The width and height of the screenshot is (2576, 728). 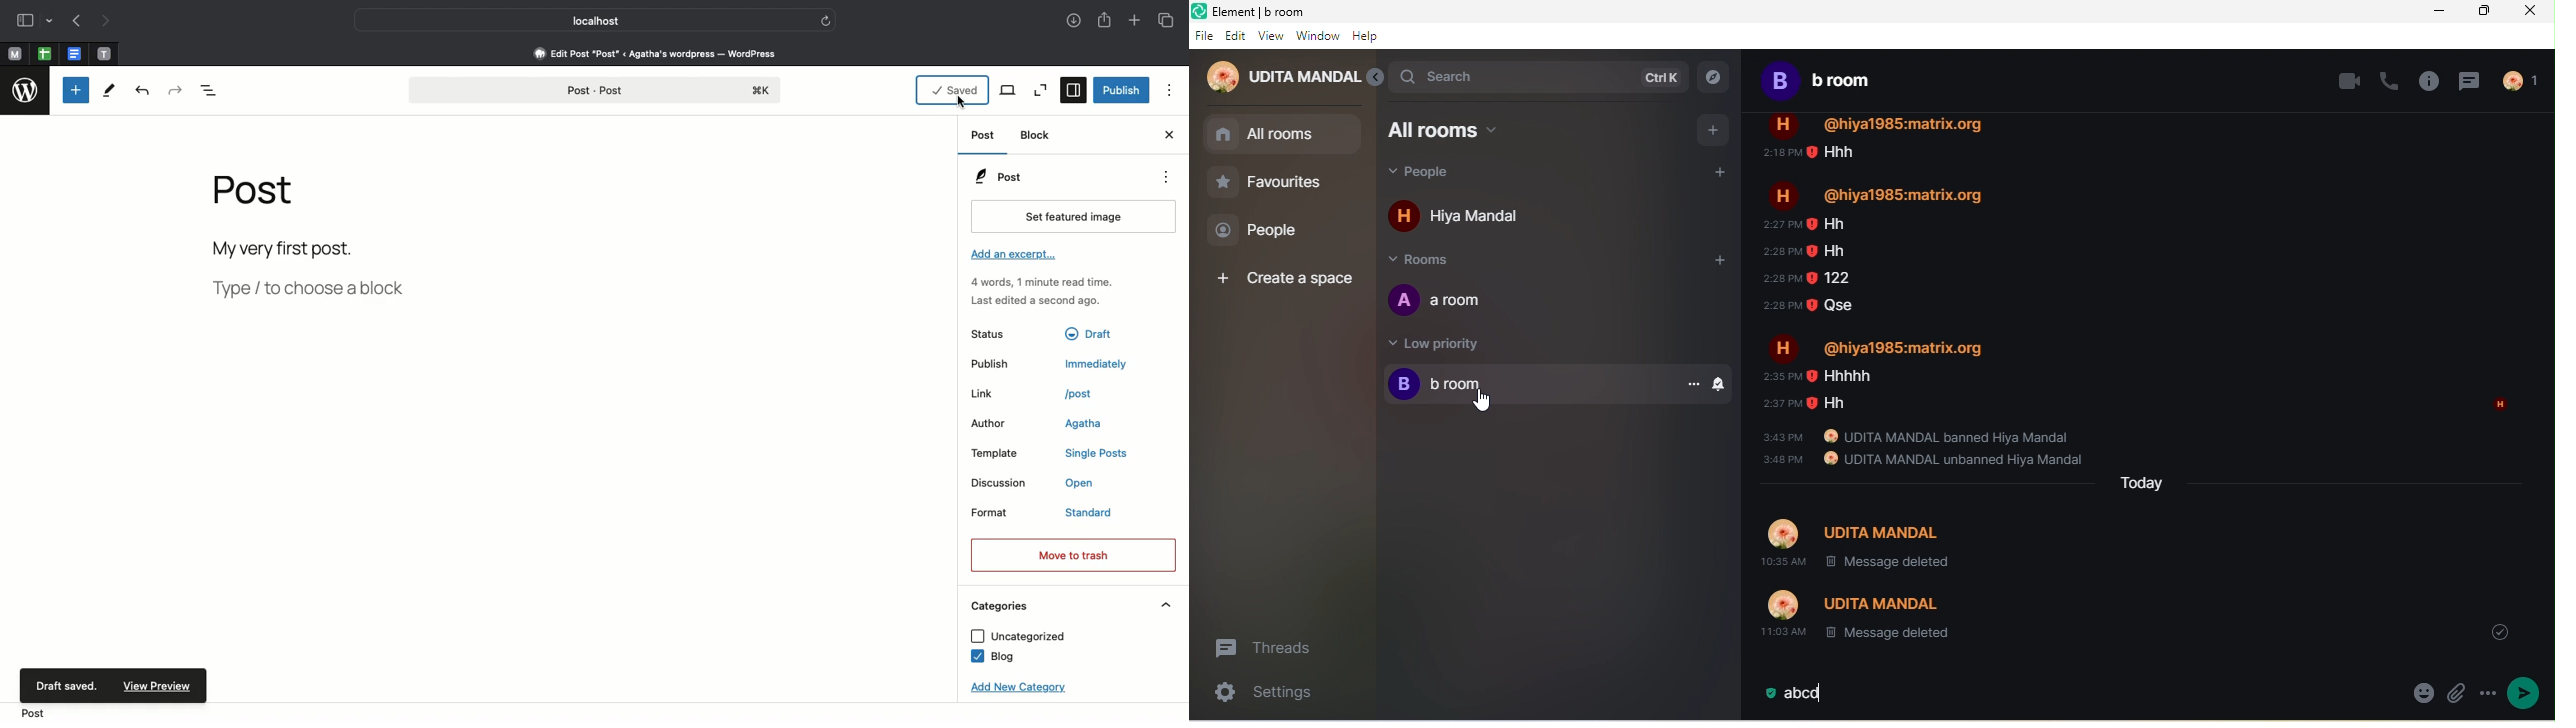 What do you see at coordinates (1271, 186) in the screenshot?
I see `favourites` at bounding box center [1271, 186].